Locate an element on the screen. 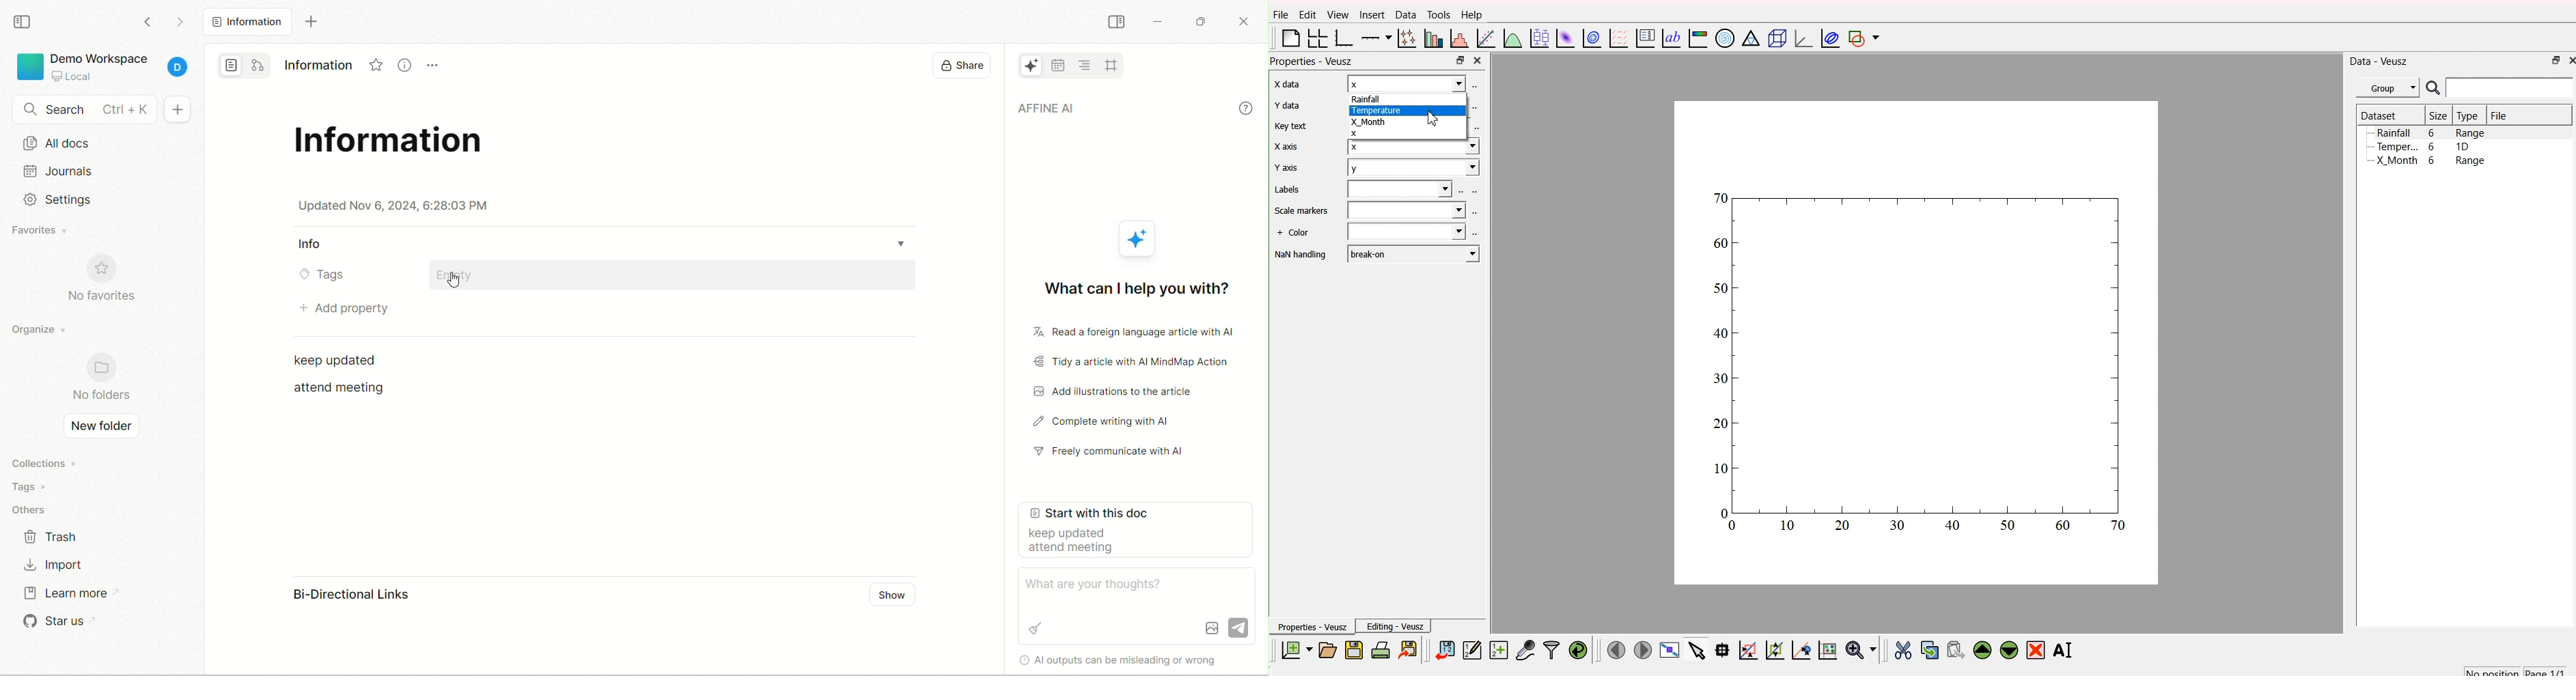  Ternary graph is located at coordinates (1748, 39).